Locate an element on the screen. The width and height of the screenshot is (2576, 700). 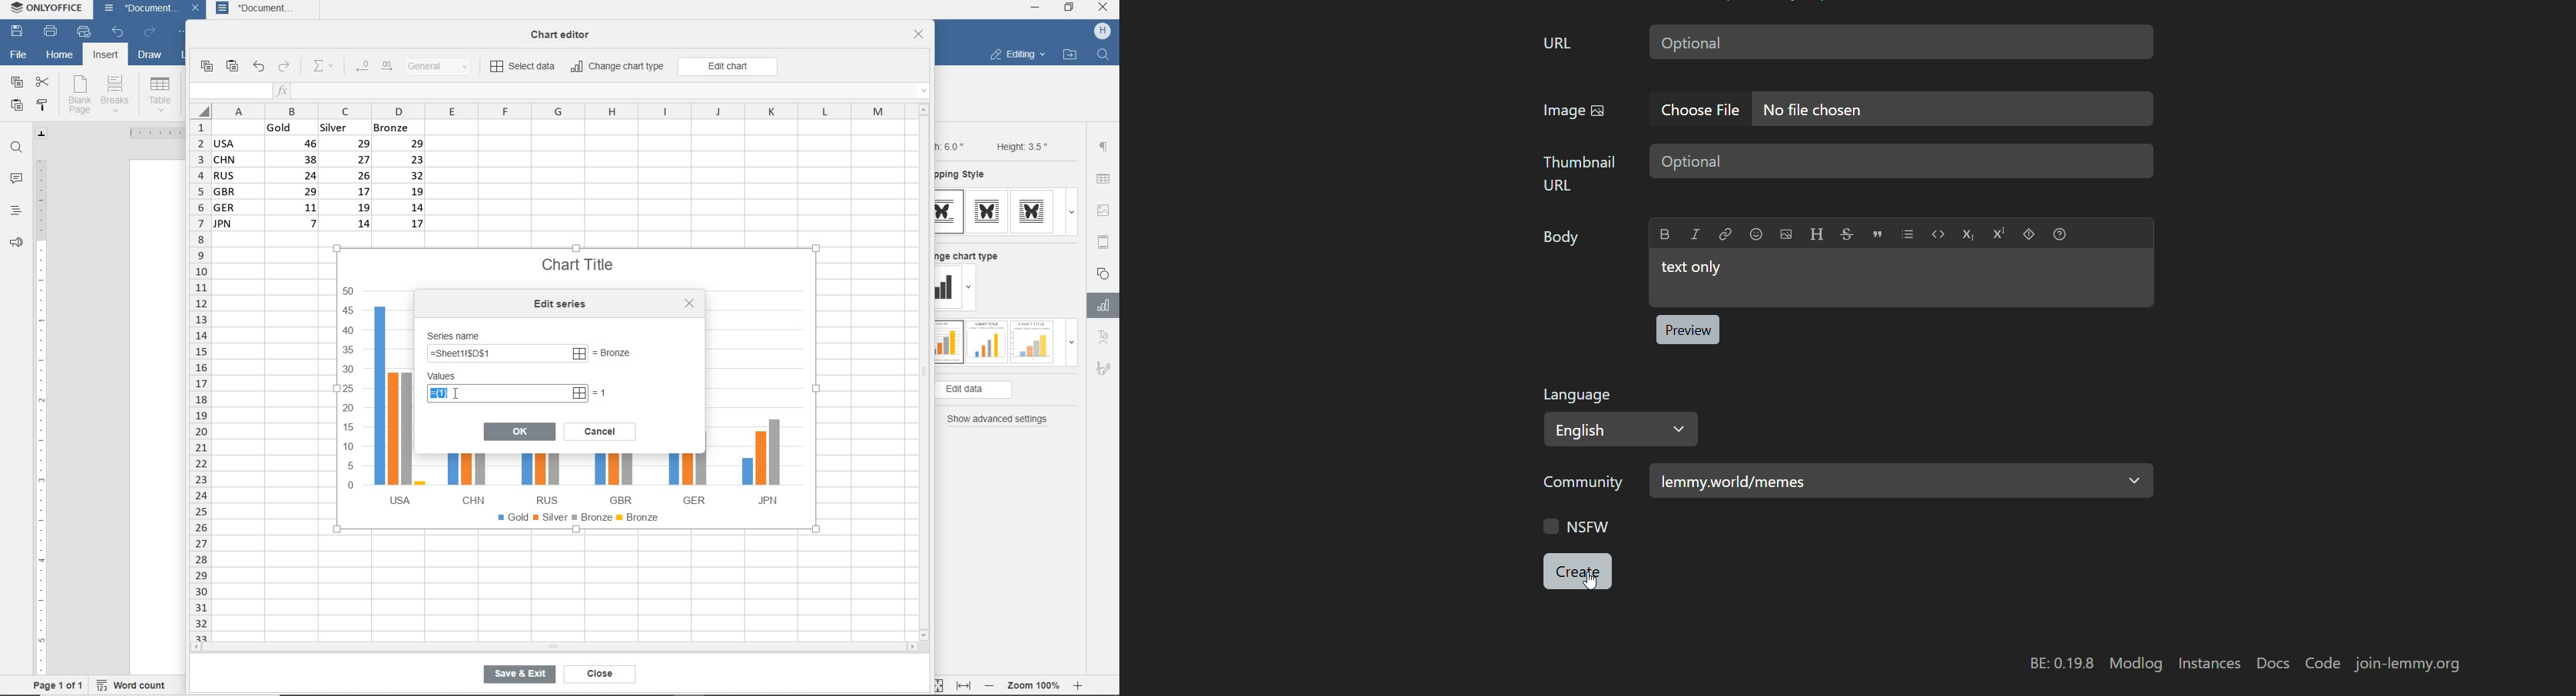
home is located at coordinates (59, 57).